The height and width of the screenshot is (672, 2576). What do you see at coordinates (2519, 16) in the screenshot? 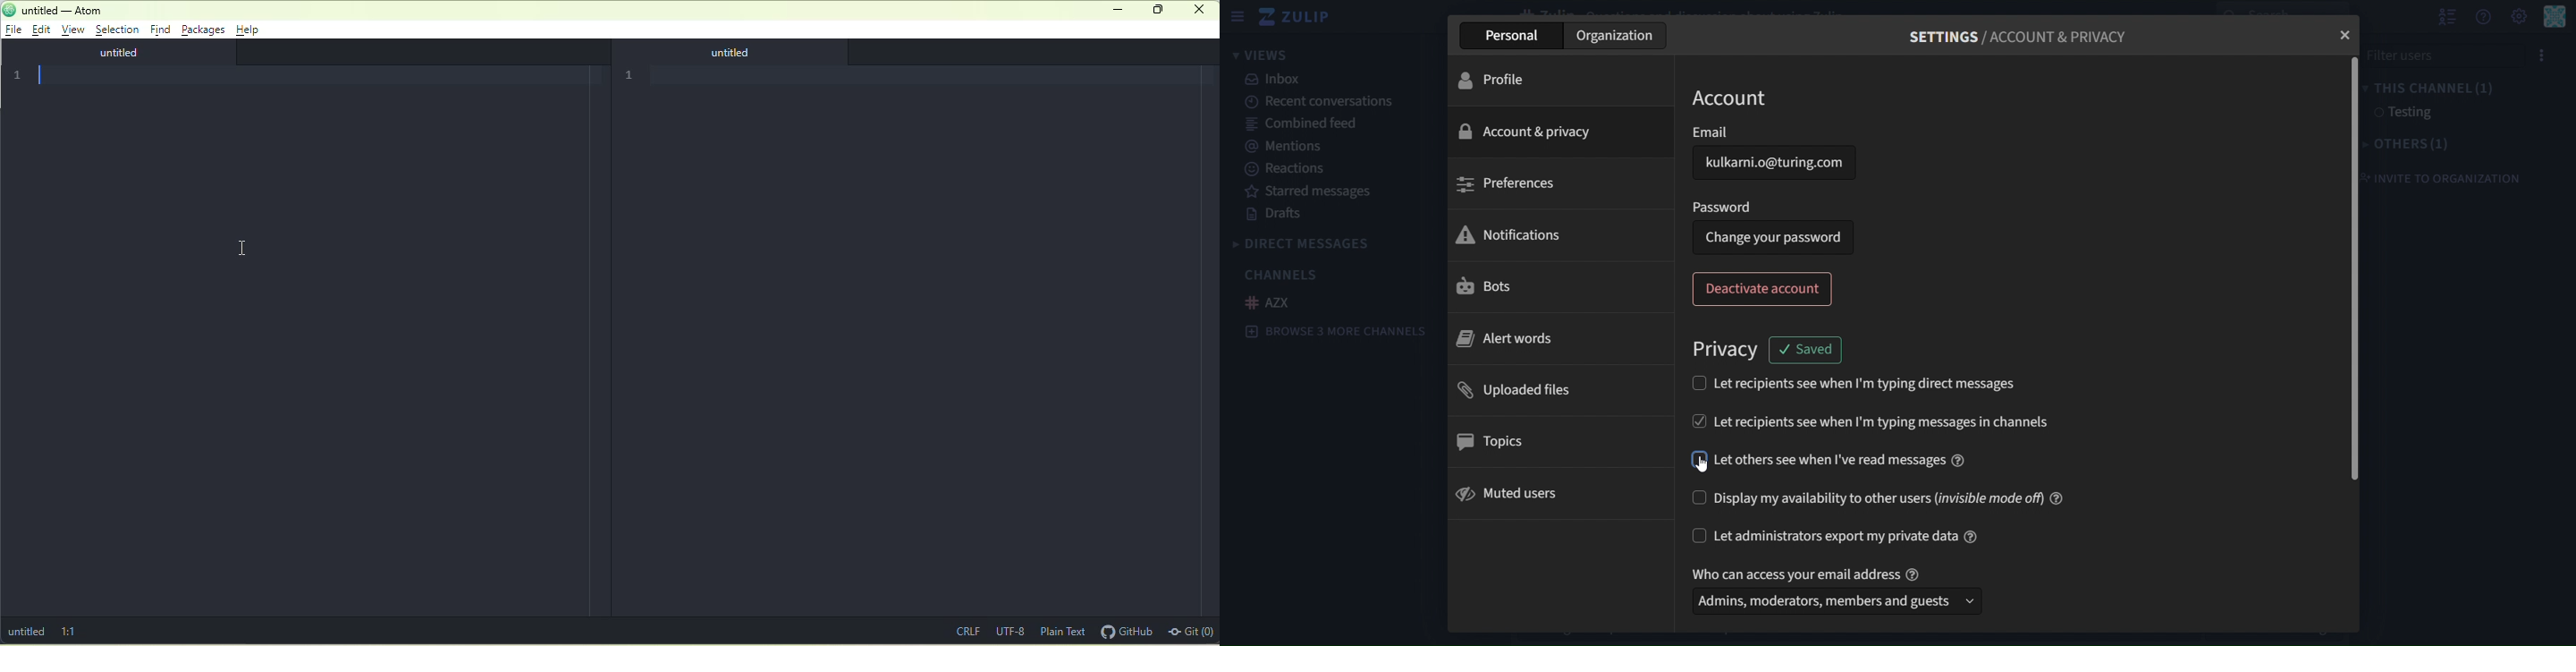
I see `main menu` at bounding box center [2519, 16].